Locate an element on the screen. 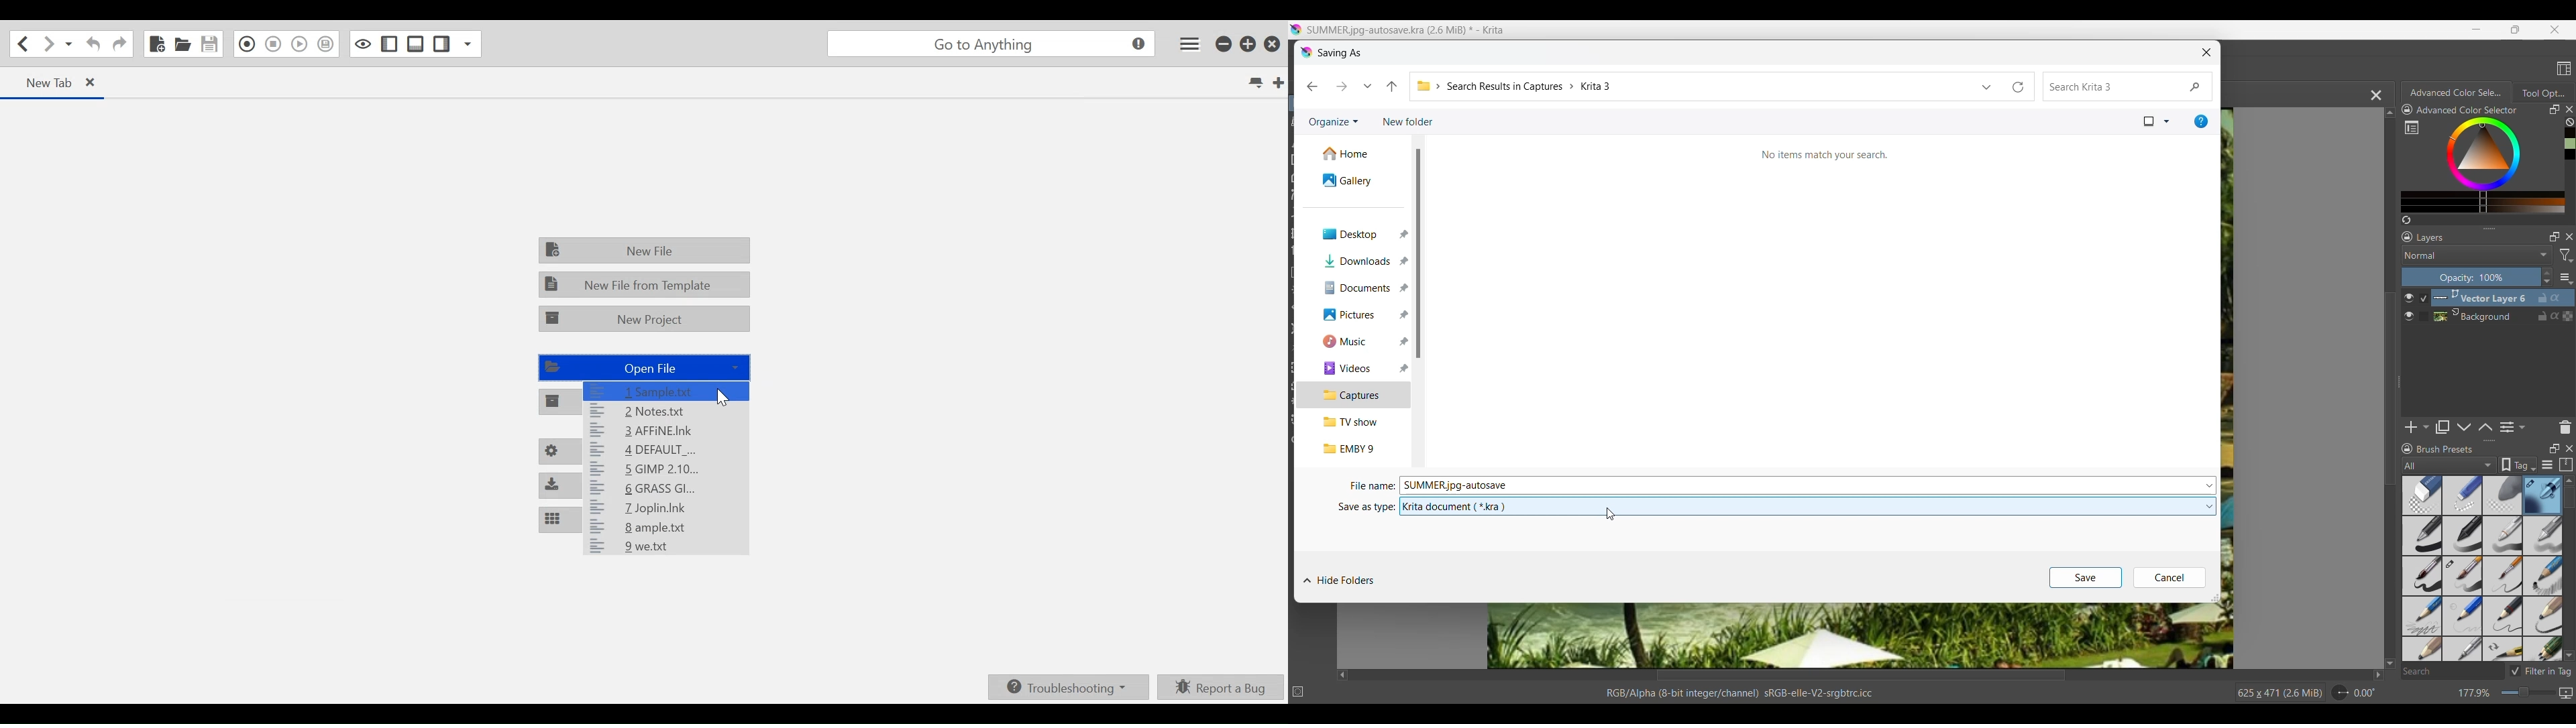 This screenshot has width=2576, height=728. Cursor is located at coordinates (1605, 517).